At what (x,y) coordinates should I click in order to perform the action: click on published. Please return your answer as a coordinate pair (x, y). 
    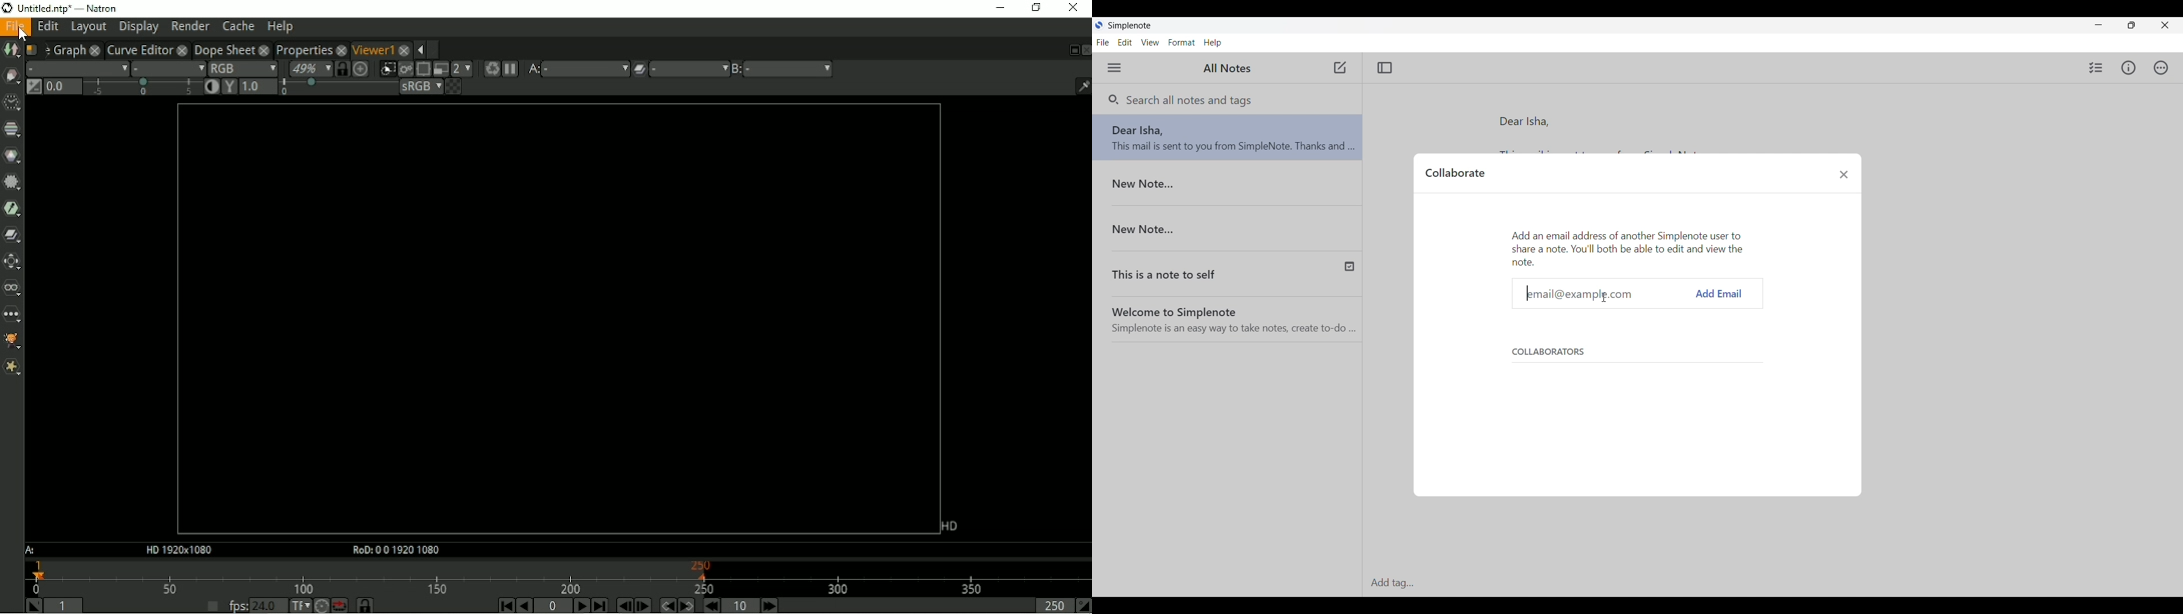
    Looking at the image, I should click on (1348, 267).